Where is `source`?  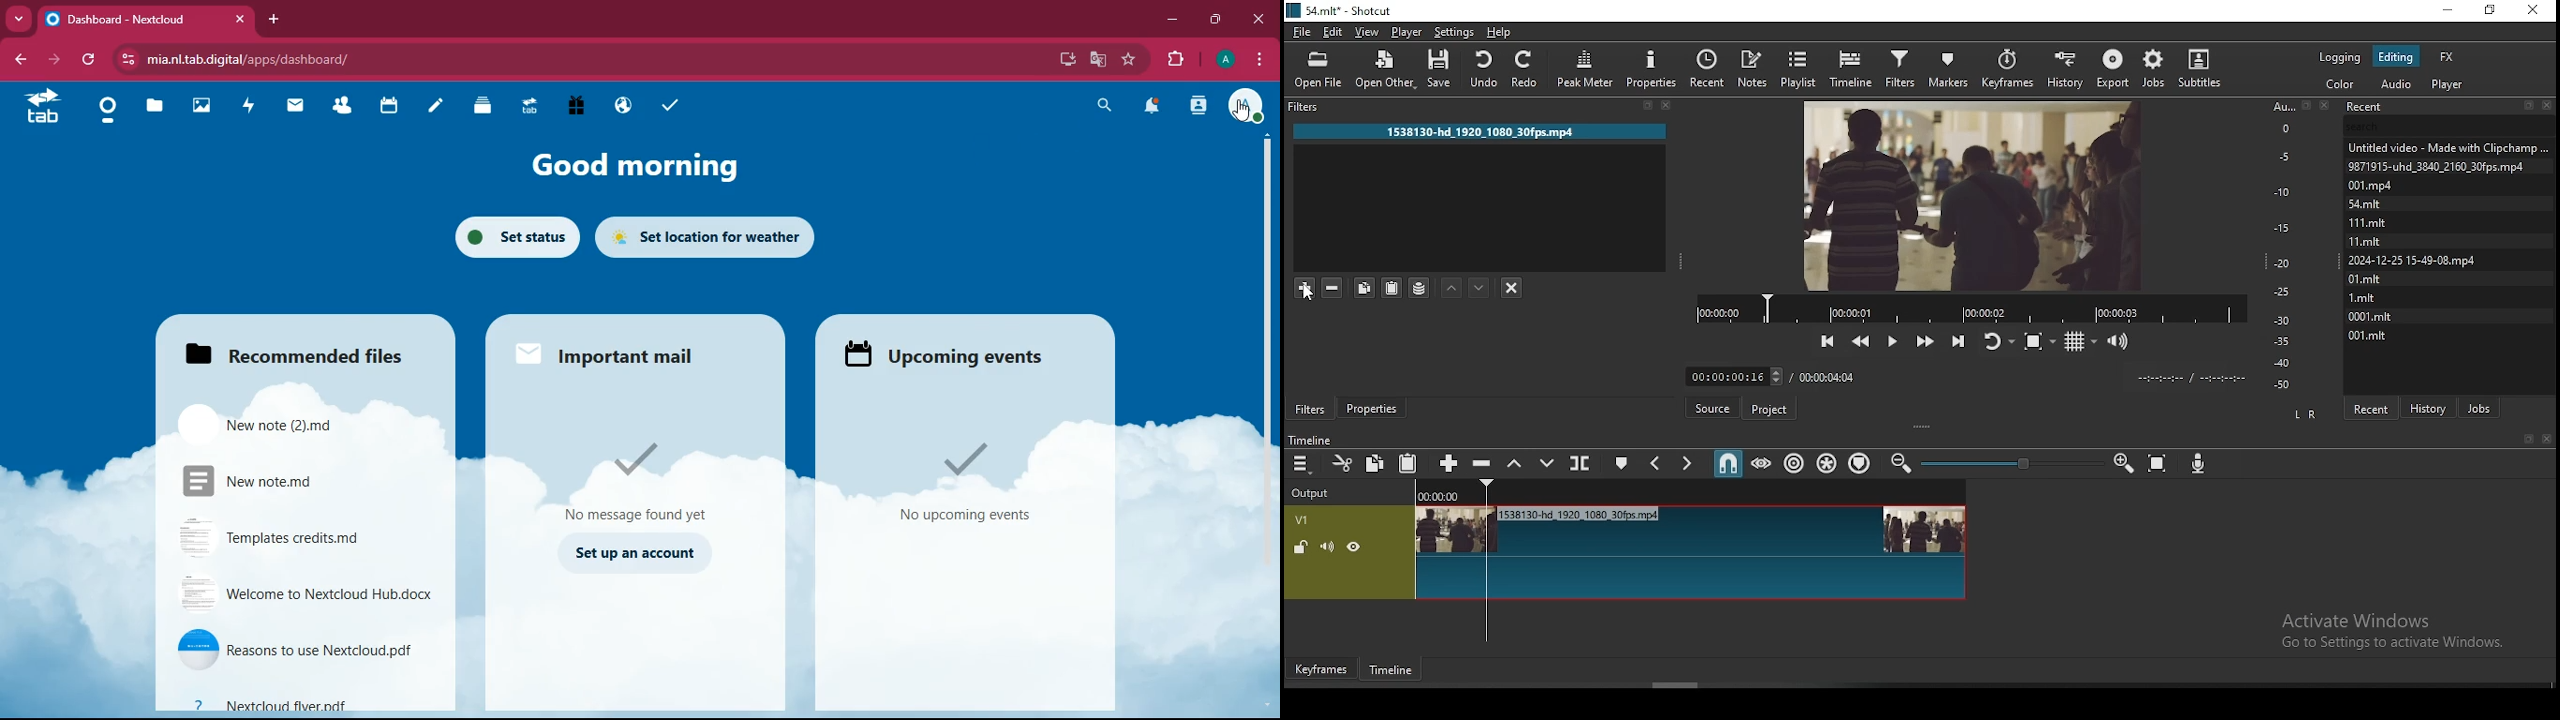 source is located at coordinates (1715, 409).